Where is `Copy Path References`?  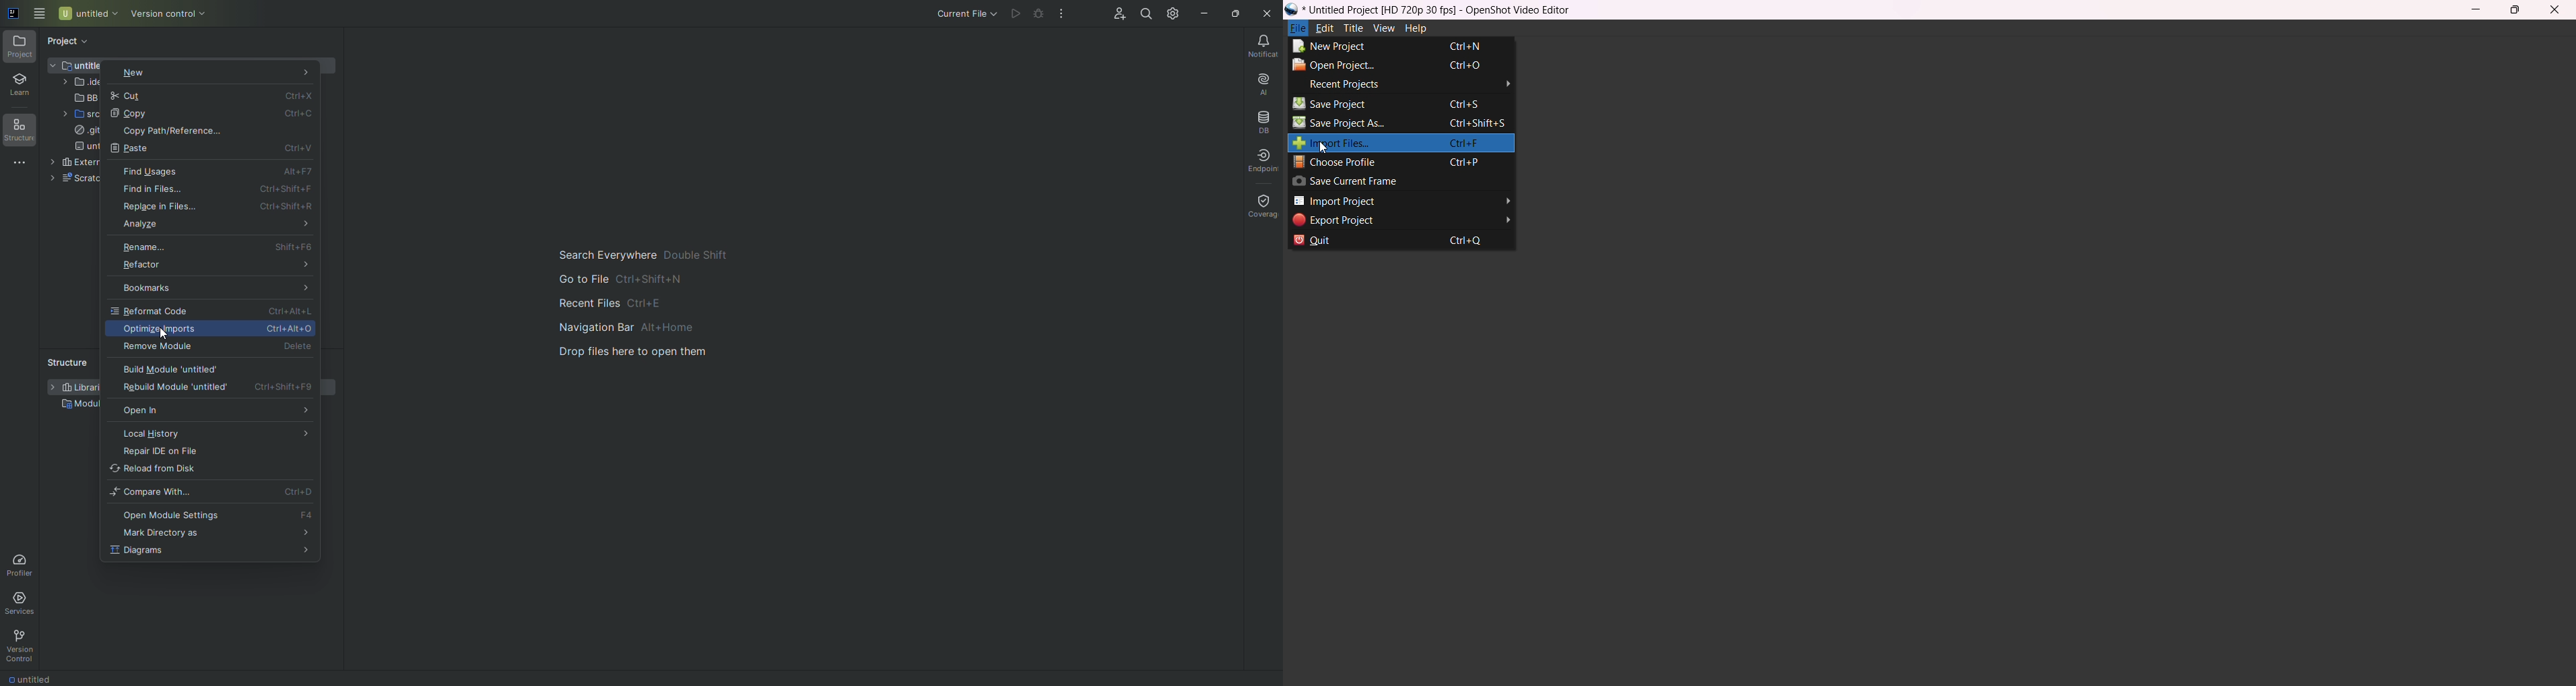 Copy Path References is located at coordinates (212, 130).